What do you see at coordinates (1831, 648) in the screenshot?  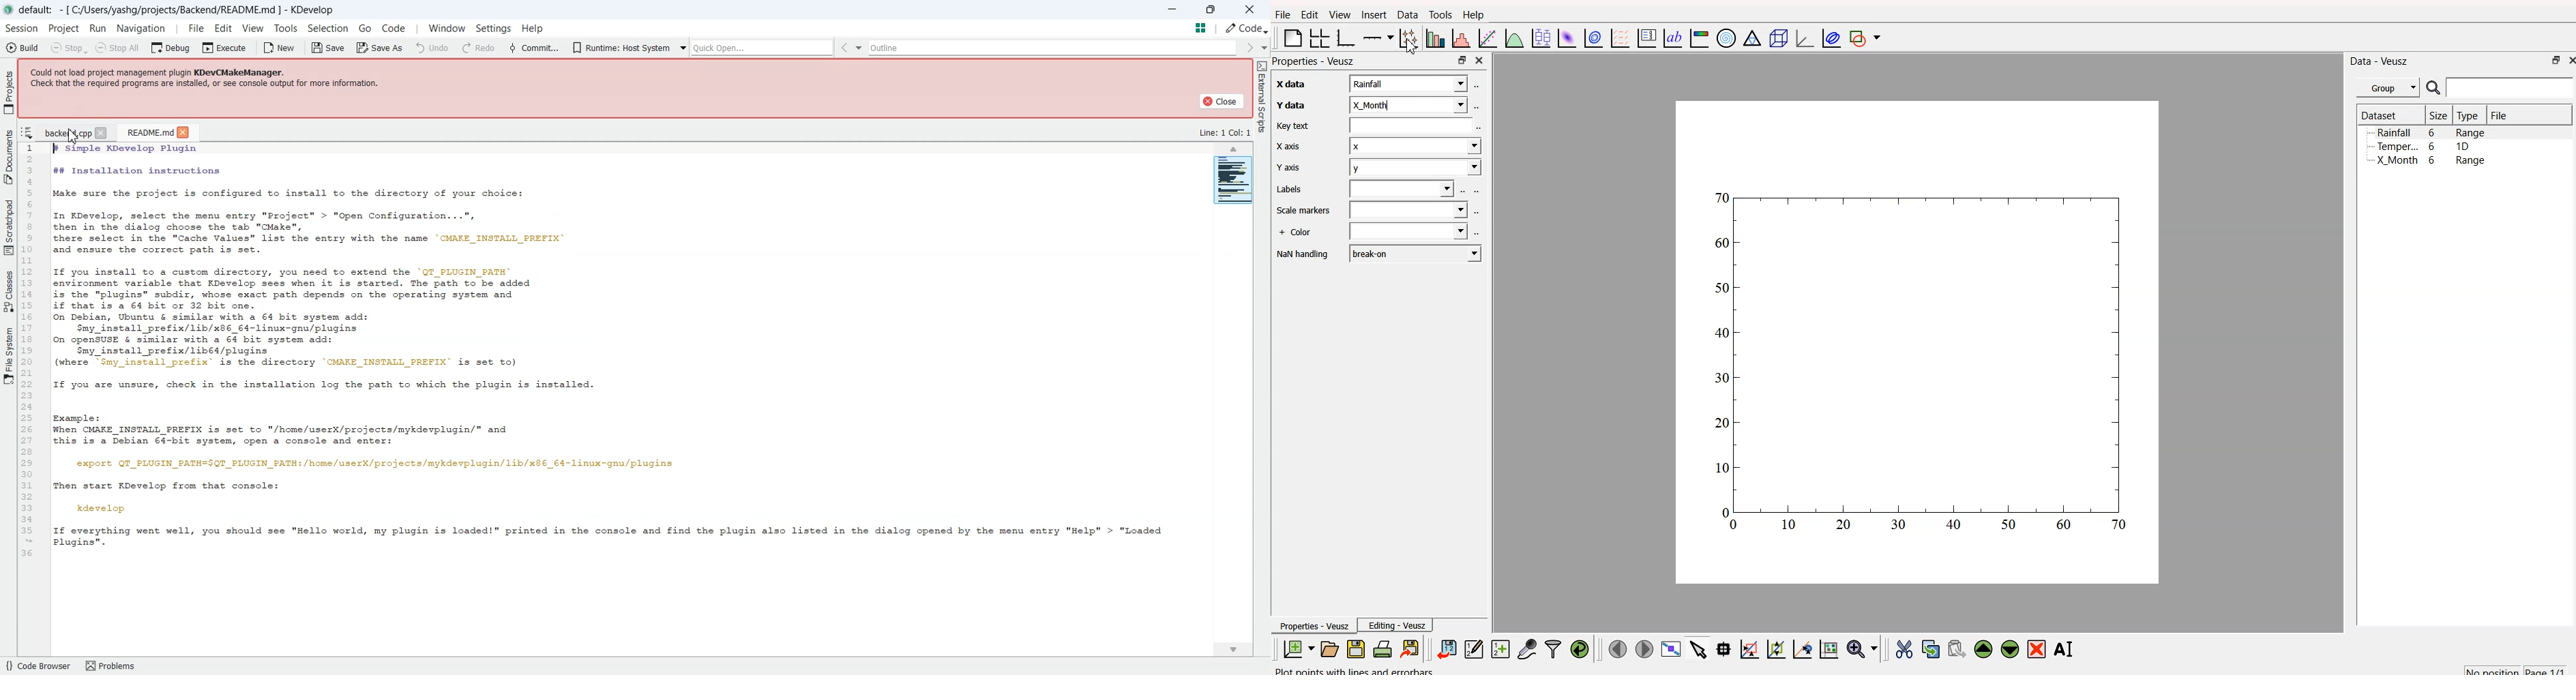 I see `reset graph axes` at bounding box center [1831, 648].